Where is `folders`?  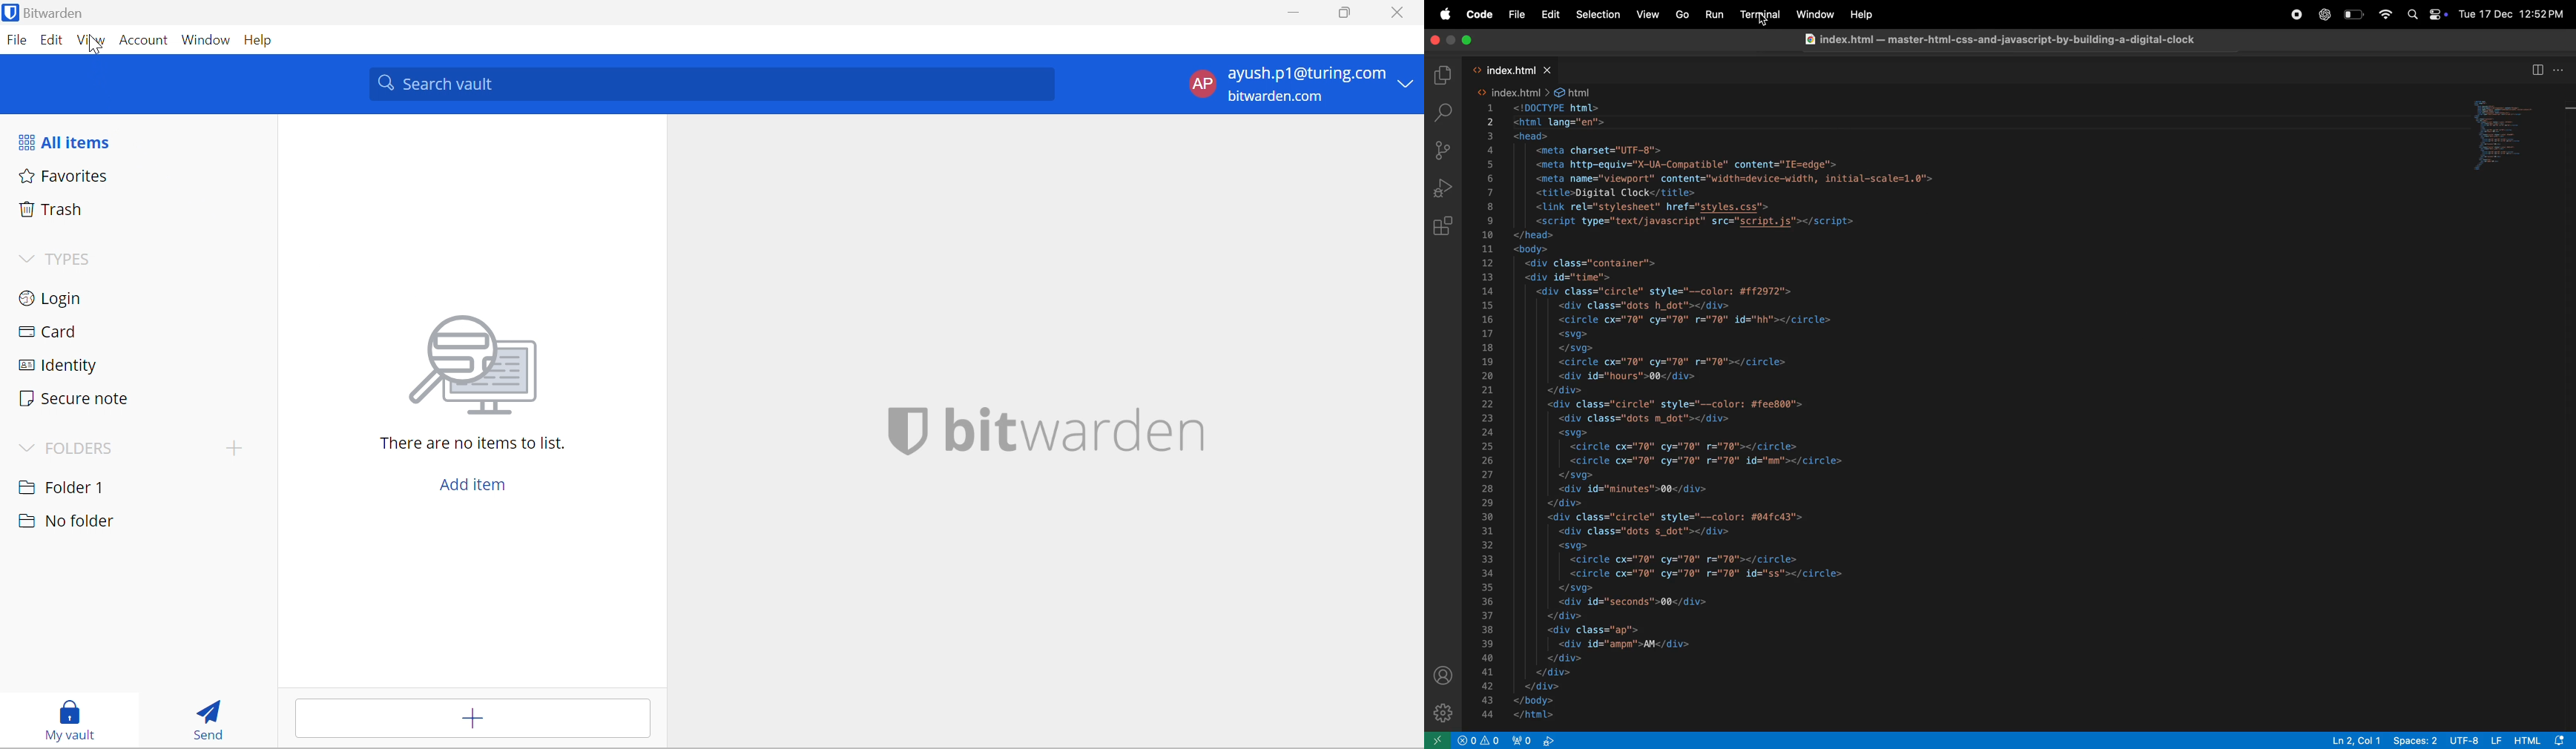
folders is located at coordinates (73, 446).